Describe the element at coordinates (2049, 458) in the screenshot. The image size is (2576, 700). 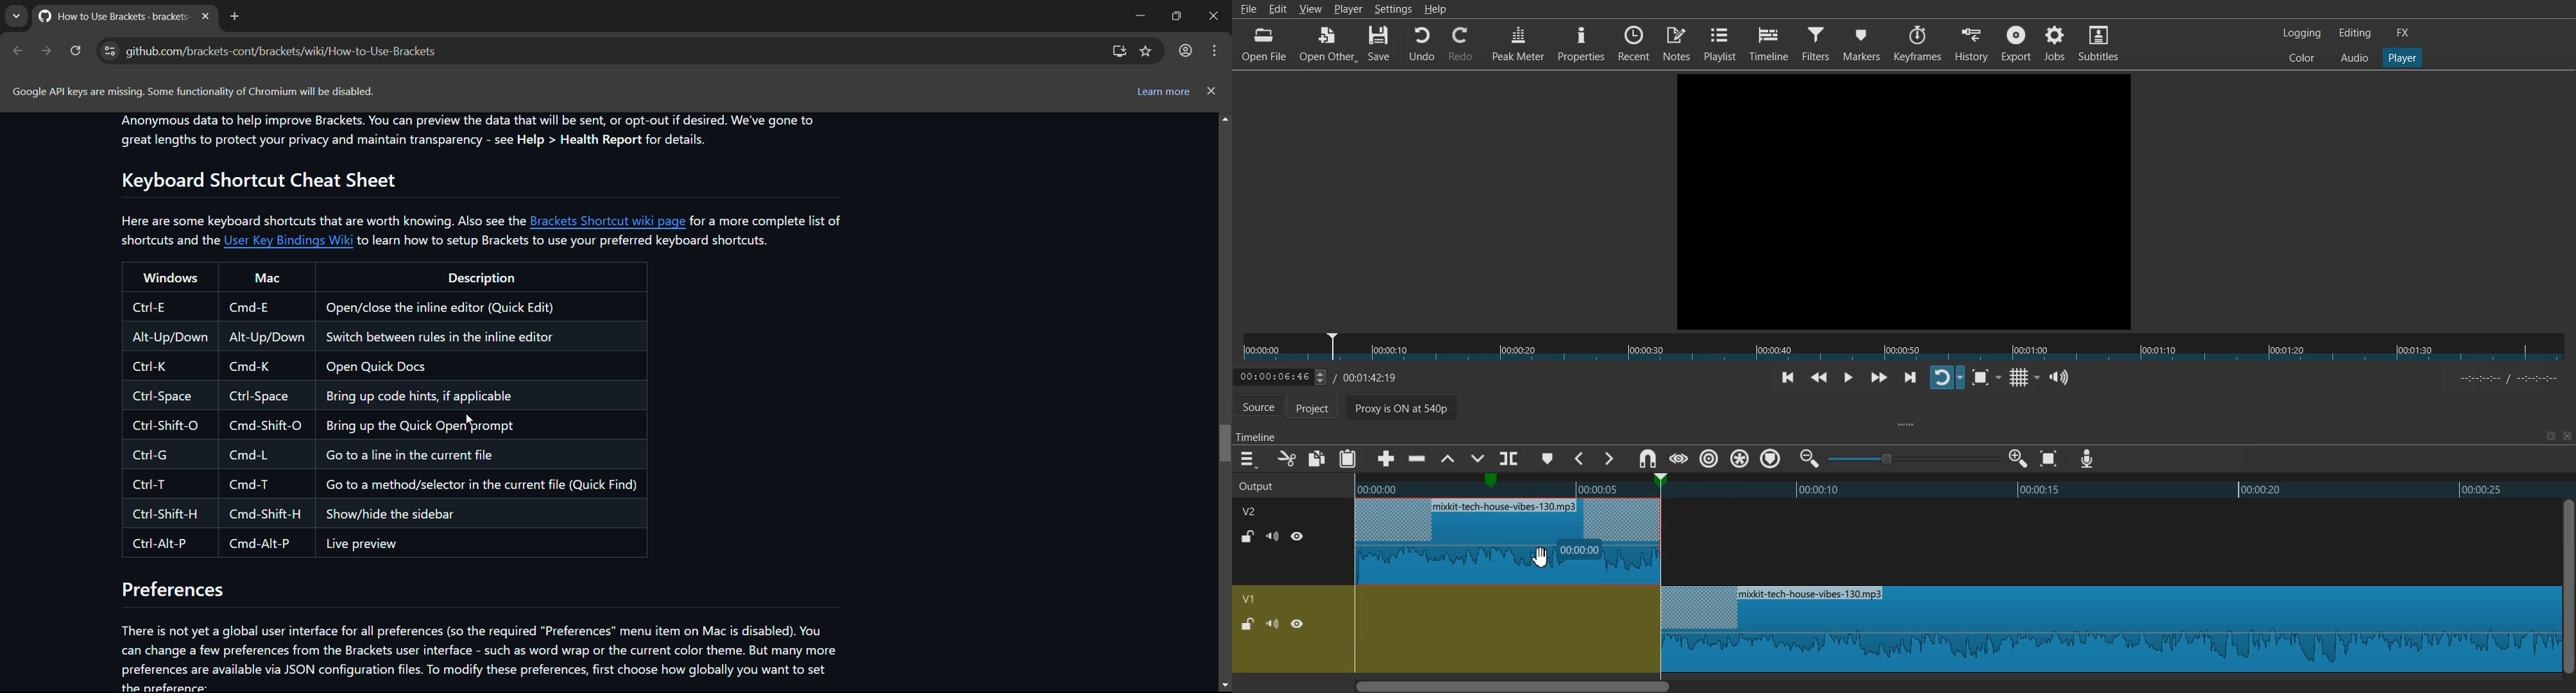
I see `Zoom timeline to Fit` at that location.